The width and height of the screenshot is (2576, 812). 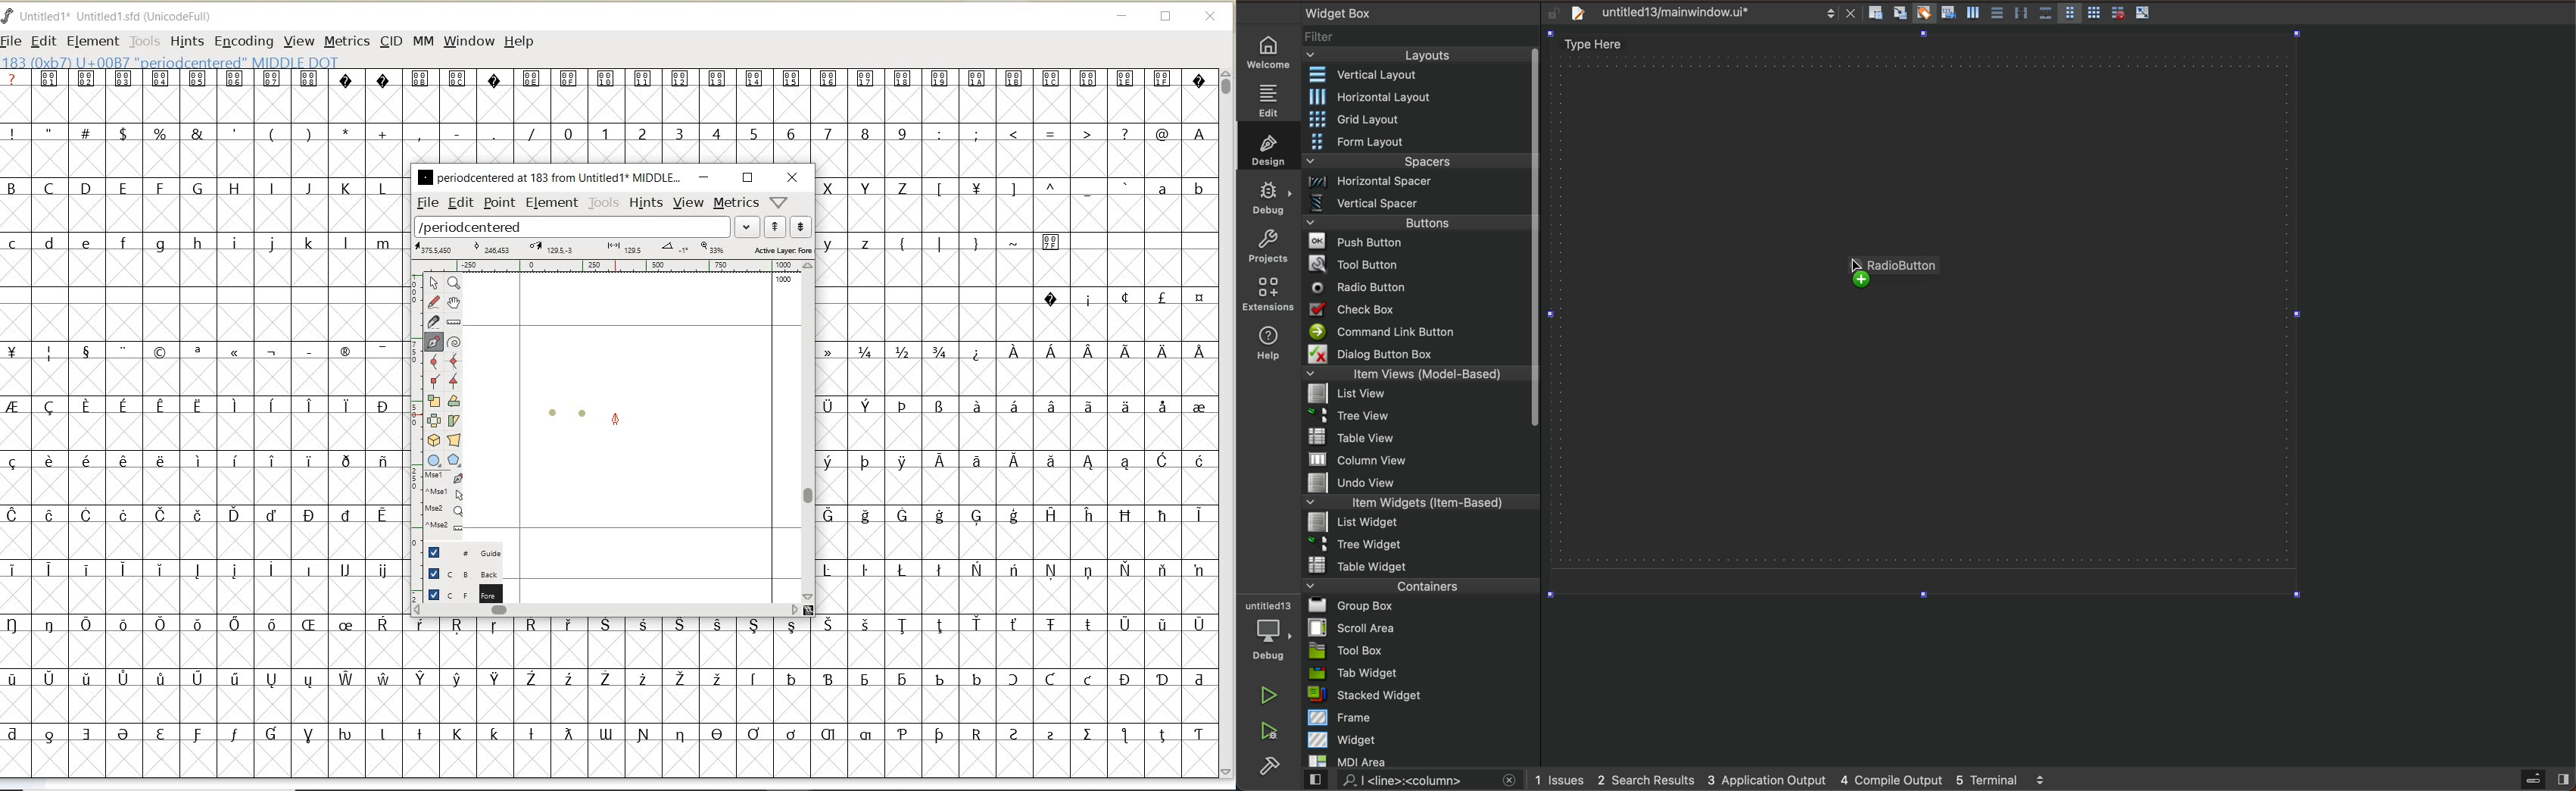 I want to click on Add a corner point, so click(x=454, y=380).